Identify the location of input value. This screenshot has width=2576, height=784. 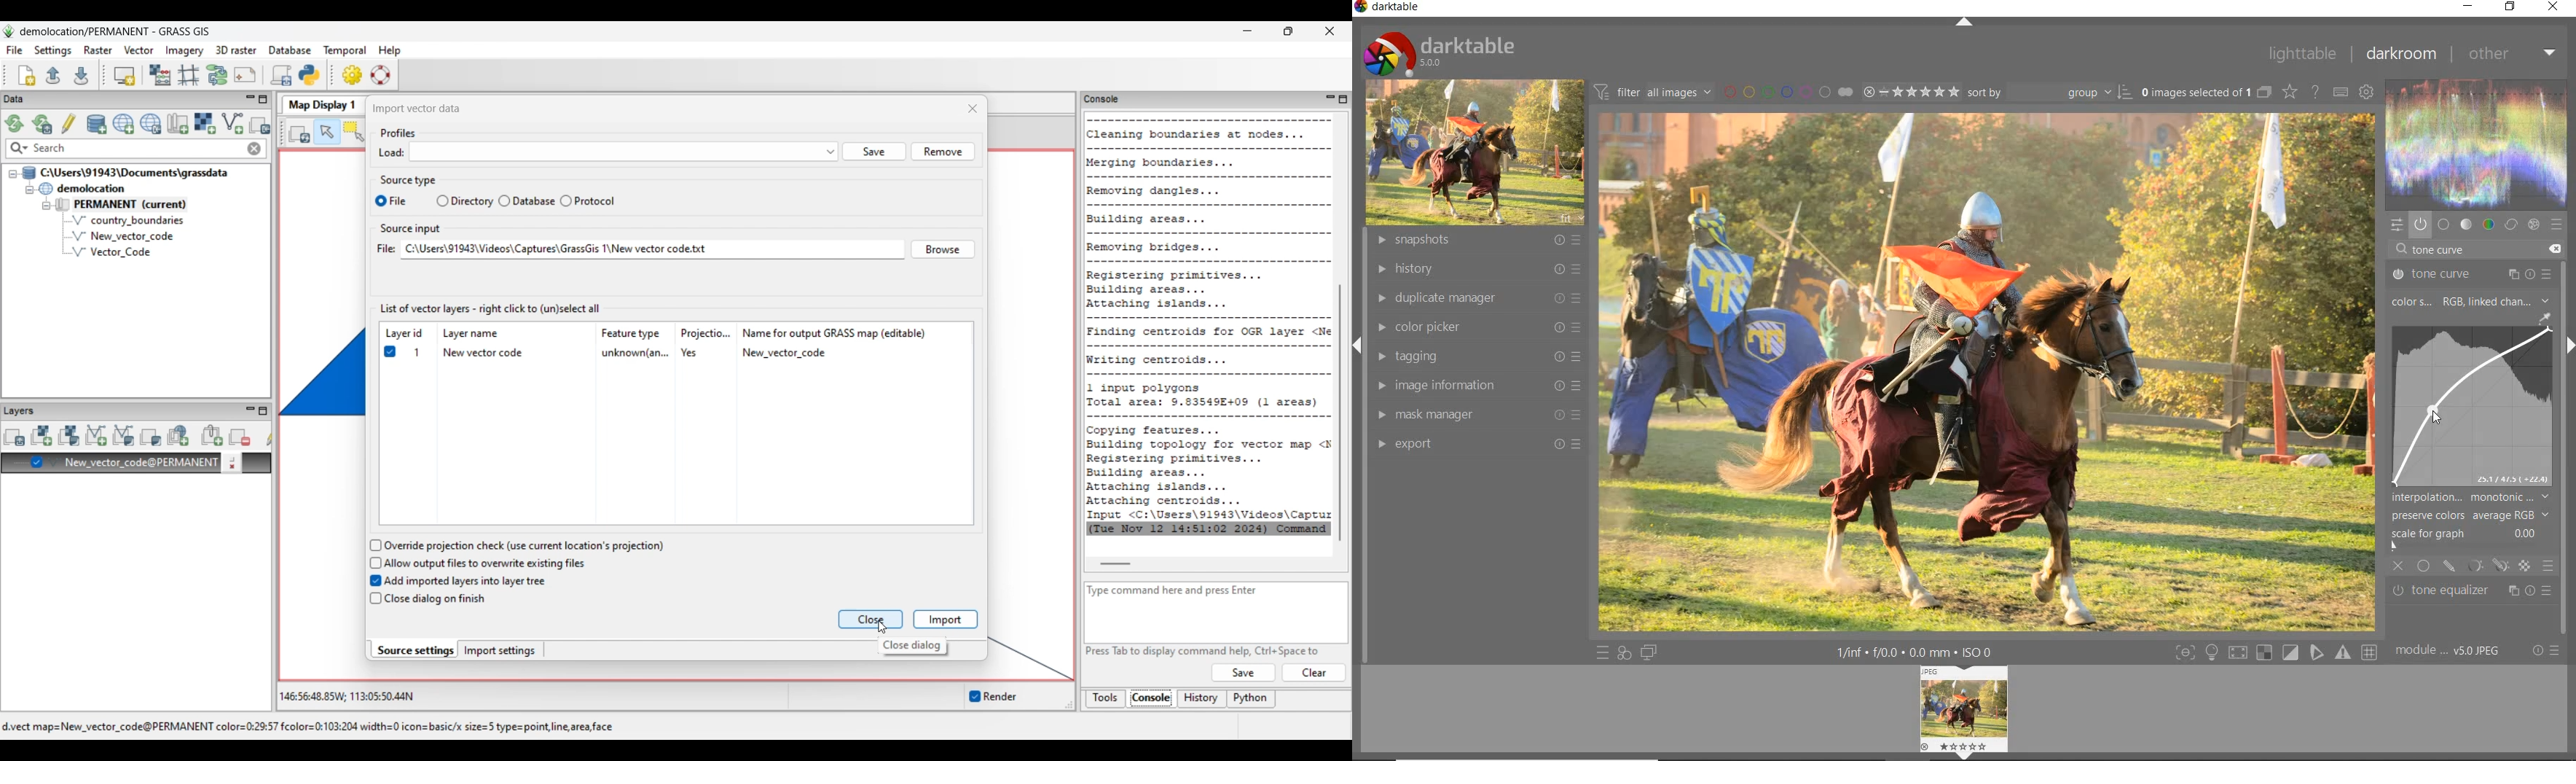
(2441, 251).